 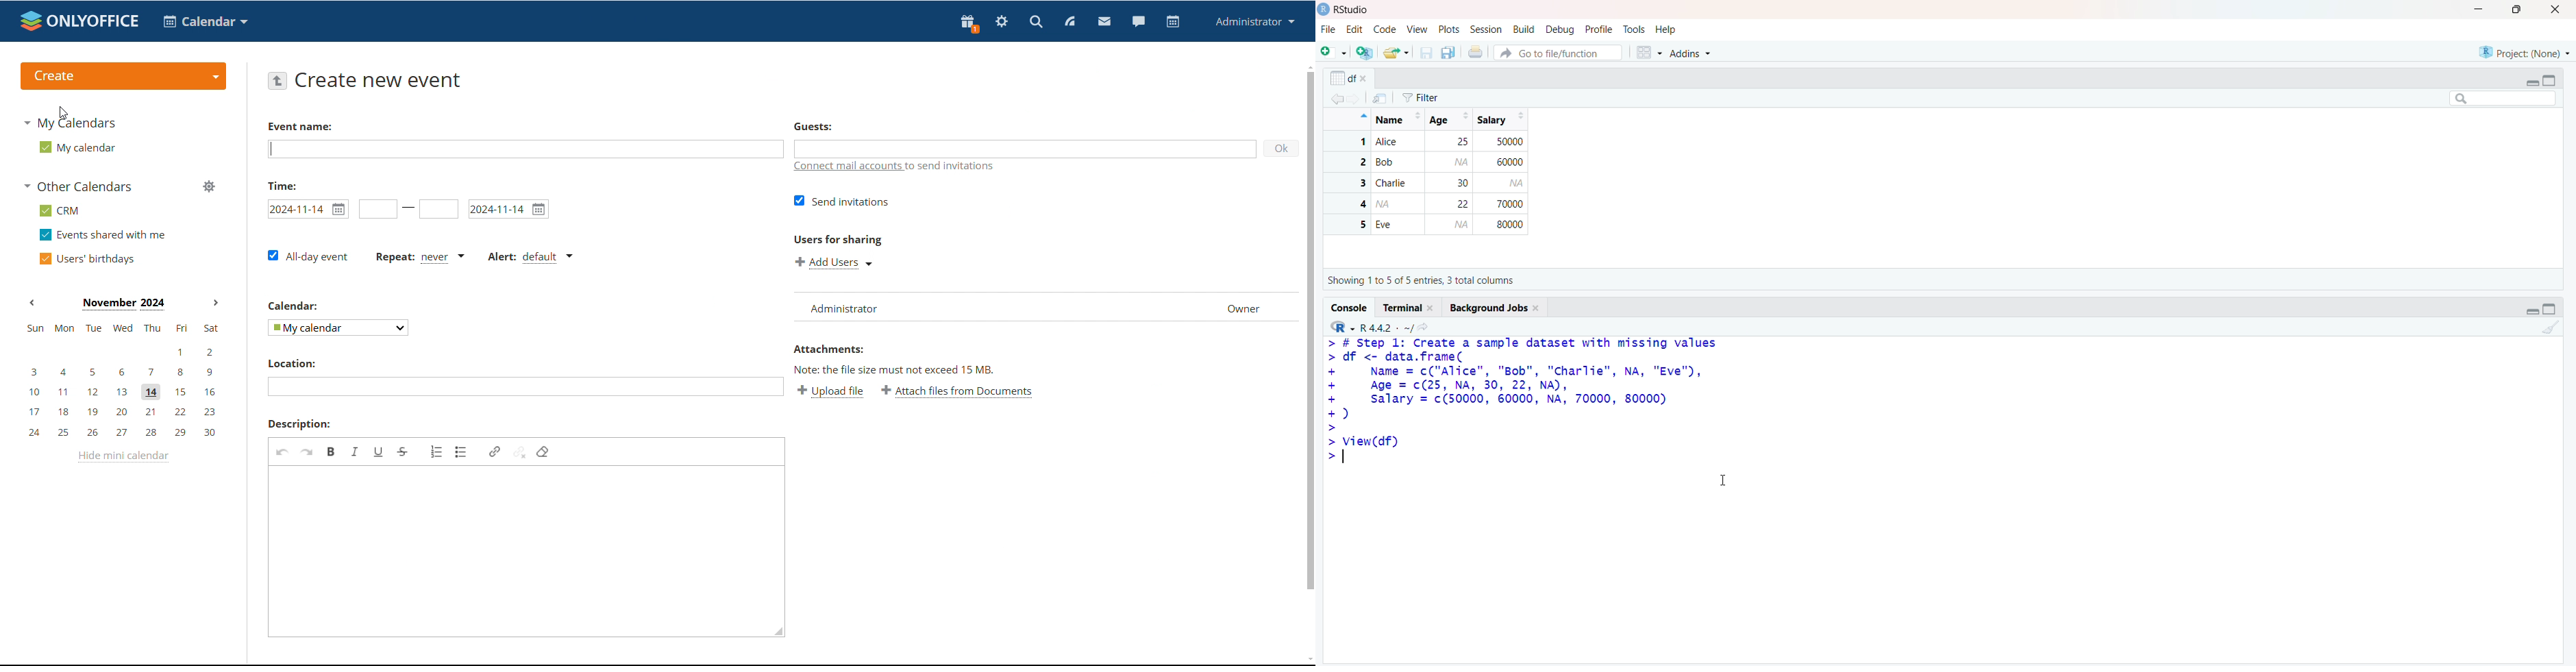 I want to click on Edit, so click(x=1355, y=31).